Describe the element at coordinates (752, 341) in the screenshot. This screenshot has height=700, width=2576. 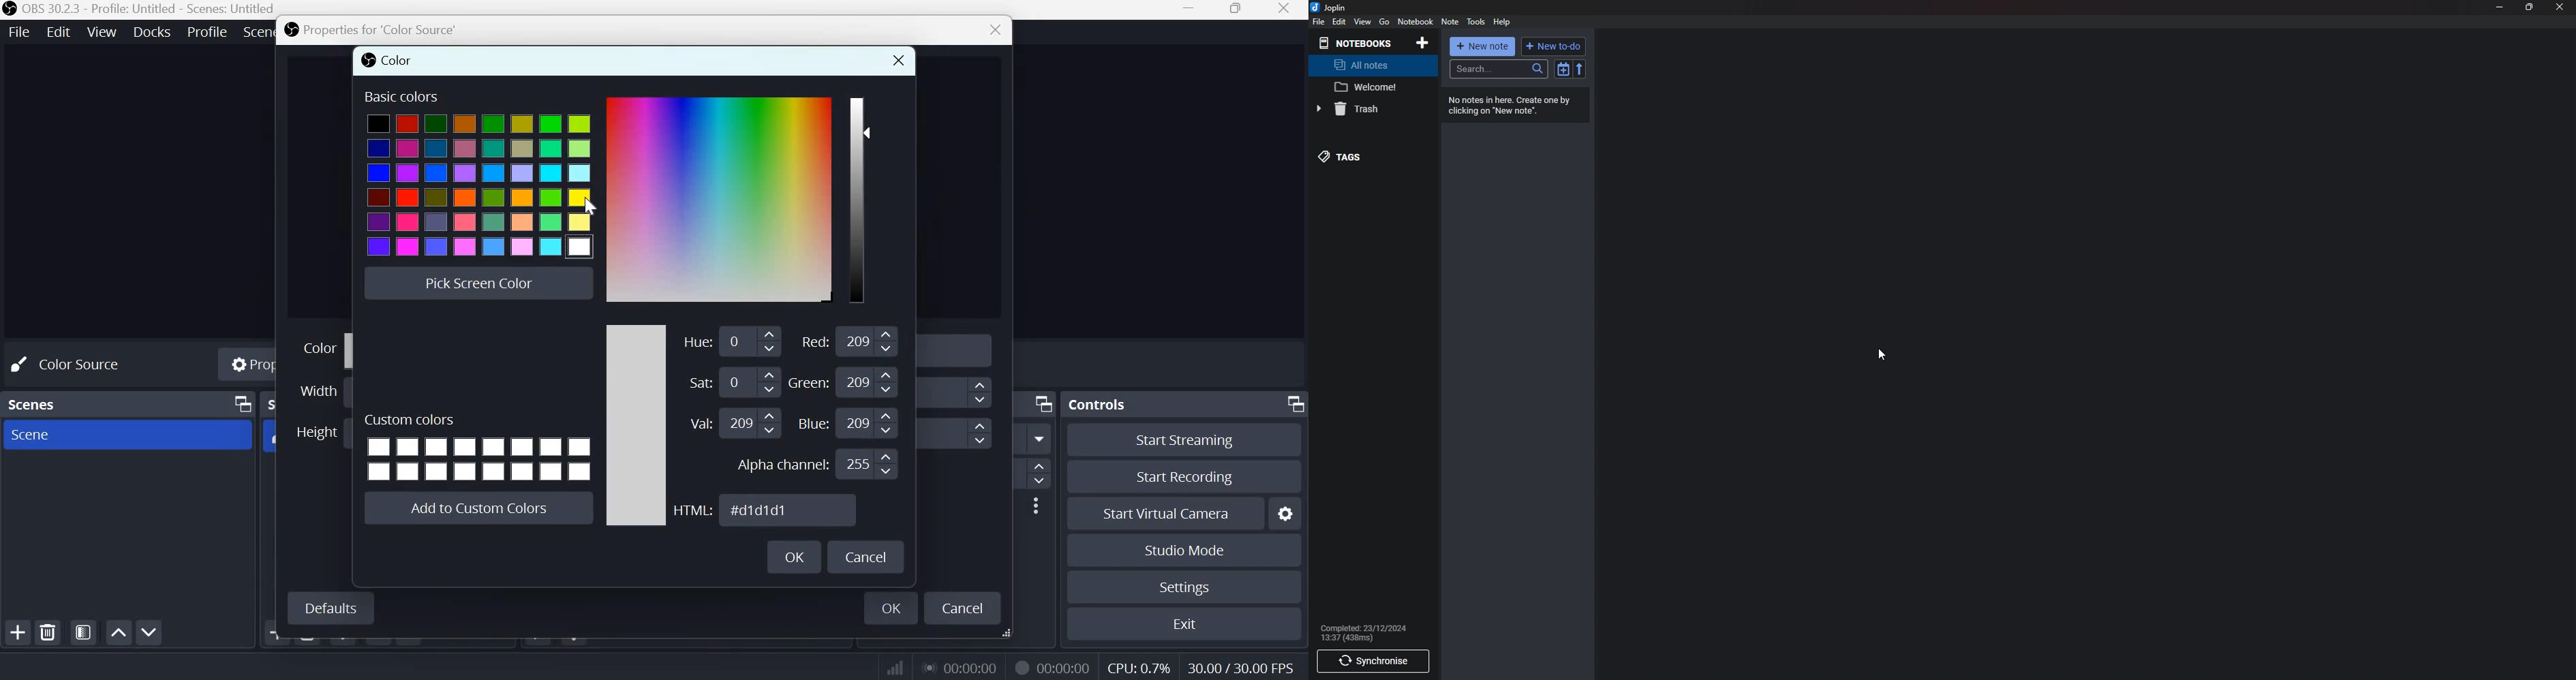
I see `Input` at that location.